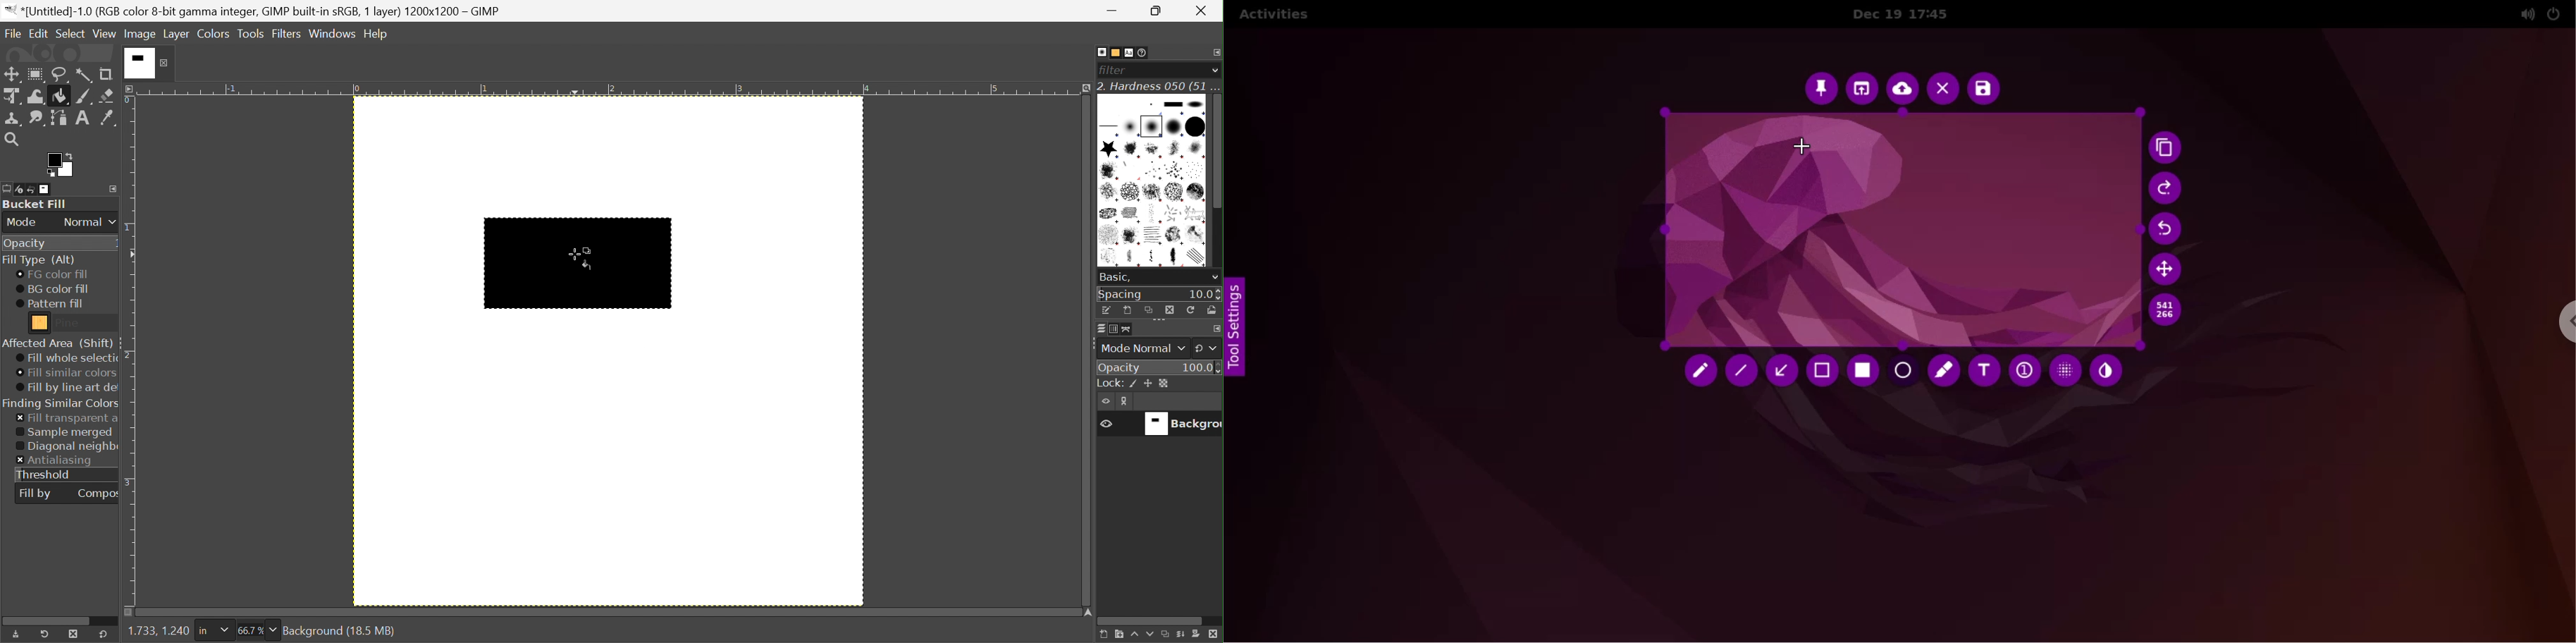 This screenshot has width=2576, height=644. I want to click on The active foreground color. Click to open the color selection dialog., so click(59, 165).